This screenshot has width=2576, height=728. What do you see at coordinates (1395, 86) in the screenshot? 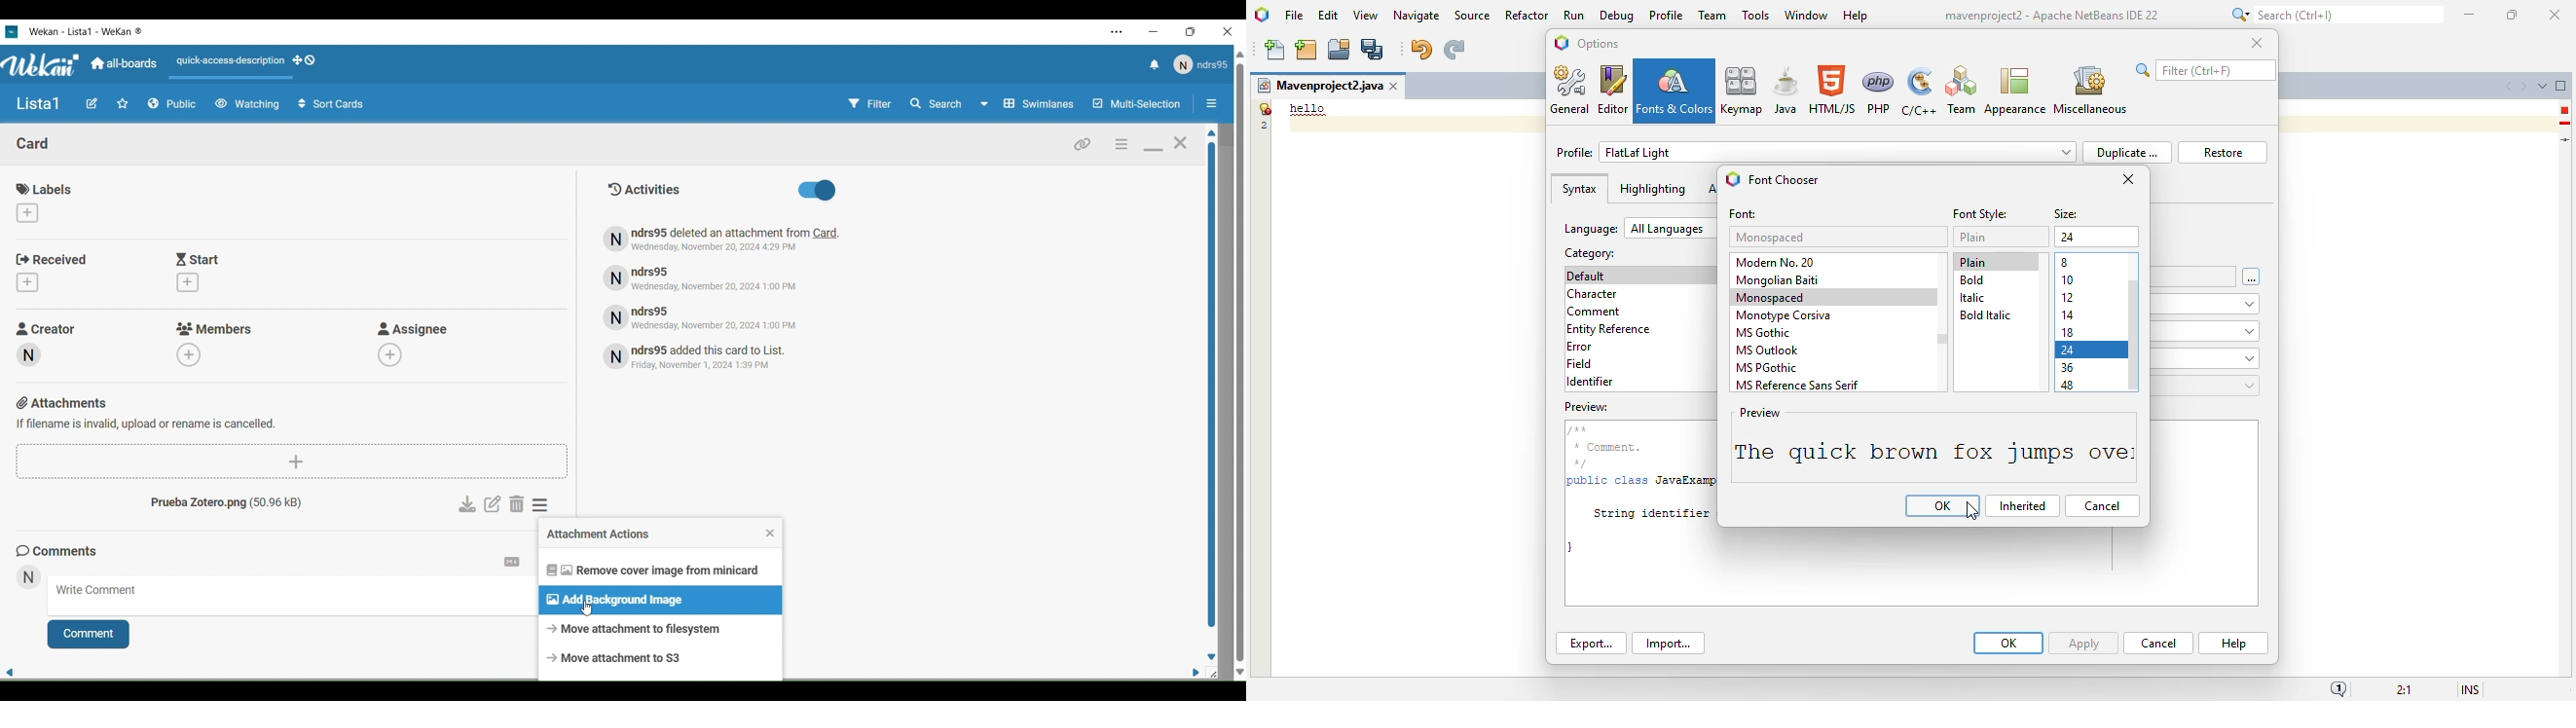
I see `close window` at bounding box center [1395, 86].